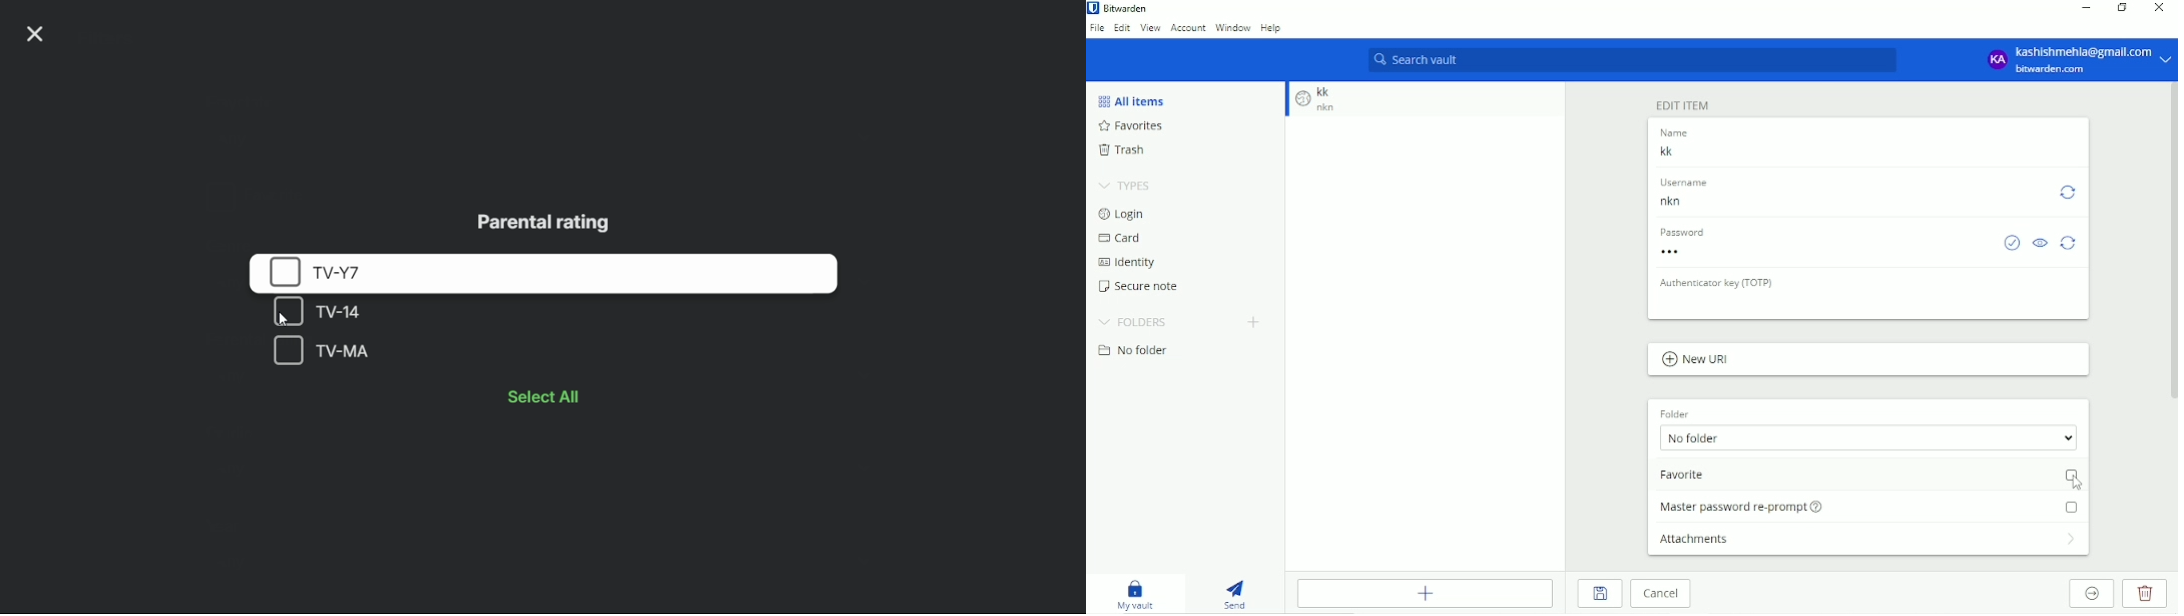  What do you see at coordinates (1252, 322) in the screenshot?
I see `Add folder` at bounding box center [1252, 322].